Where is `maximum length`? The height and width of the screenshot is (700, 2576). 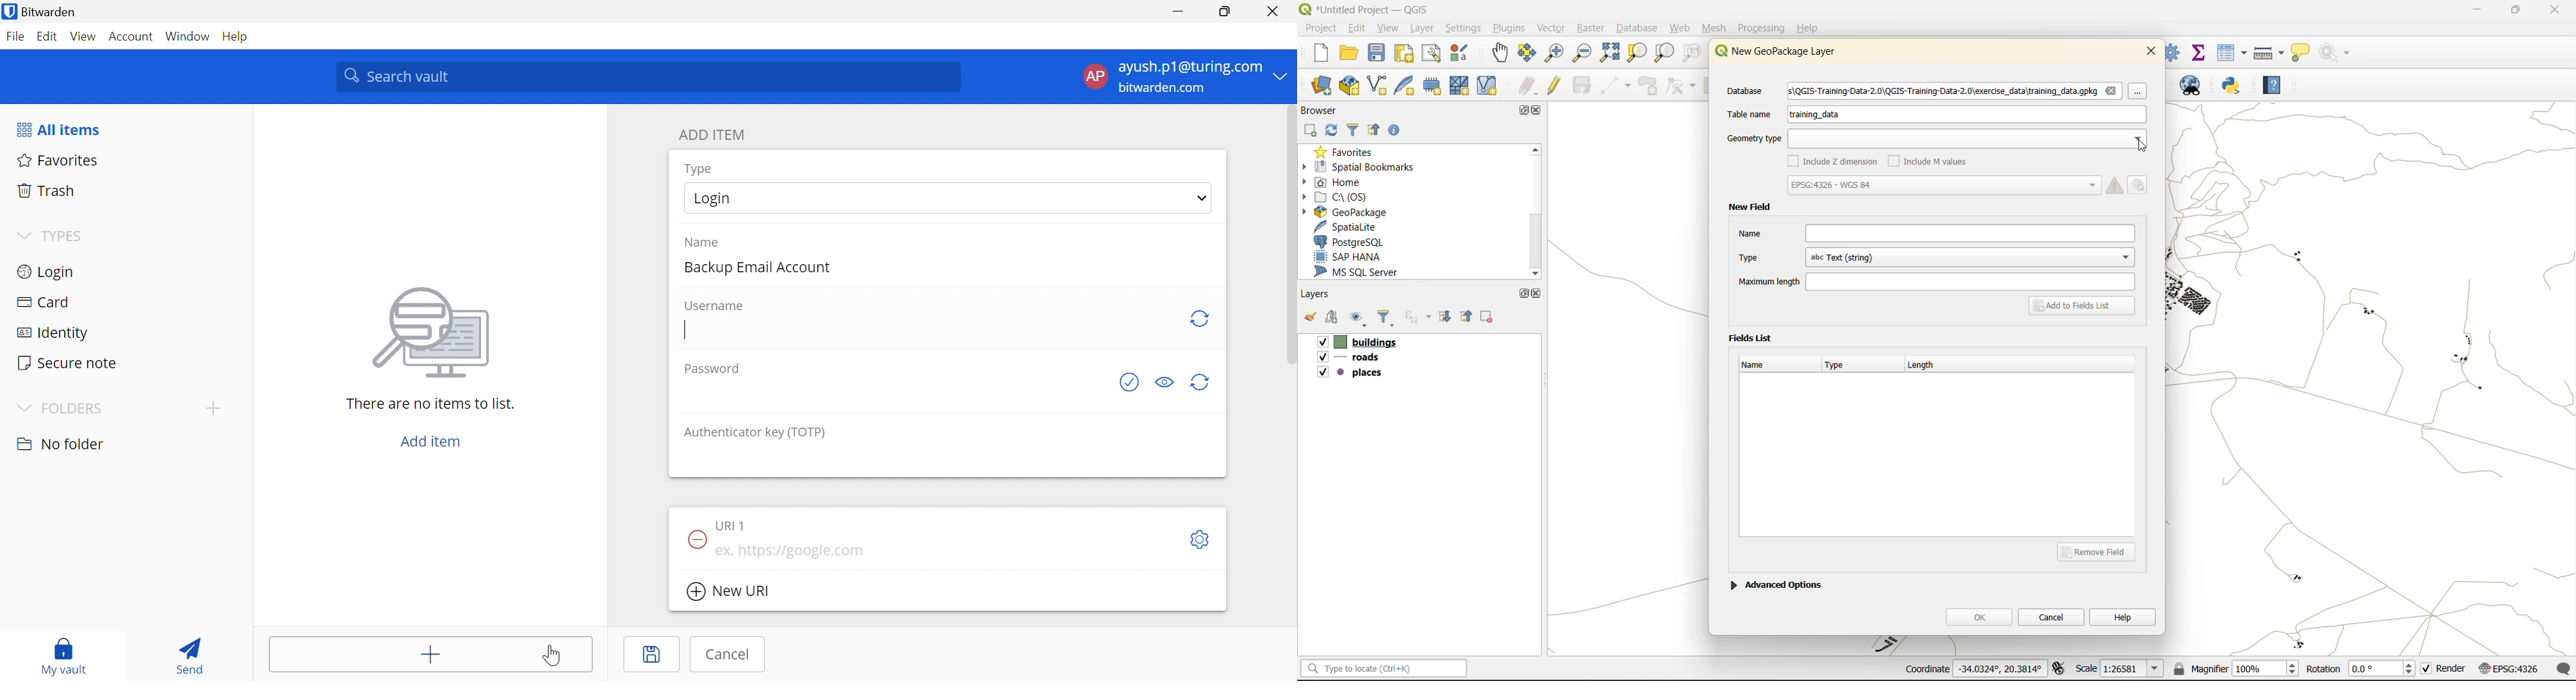
maximum length is located at coordinates (1935, 281).